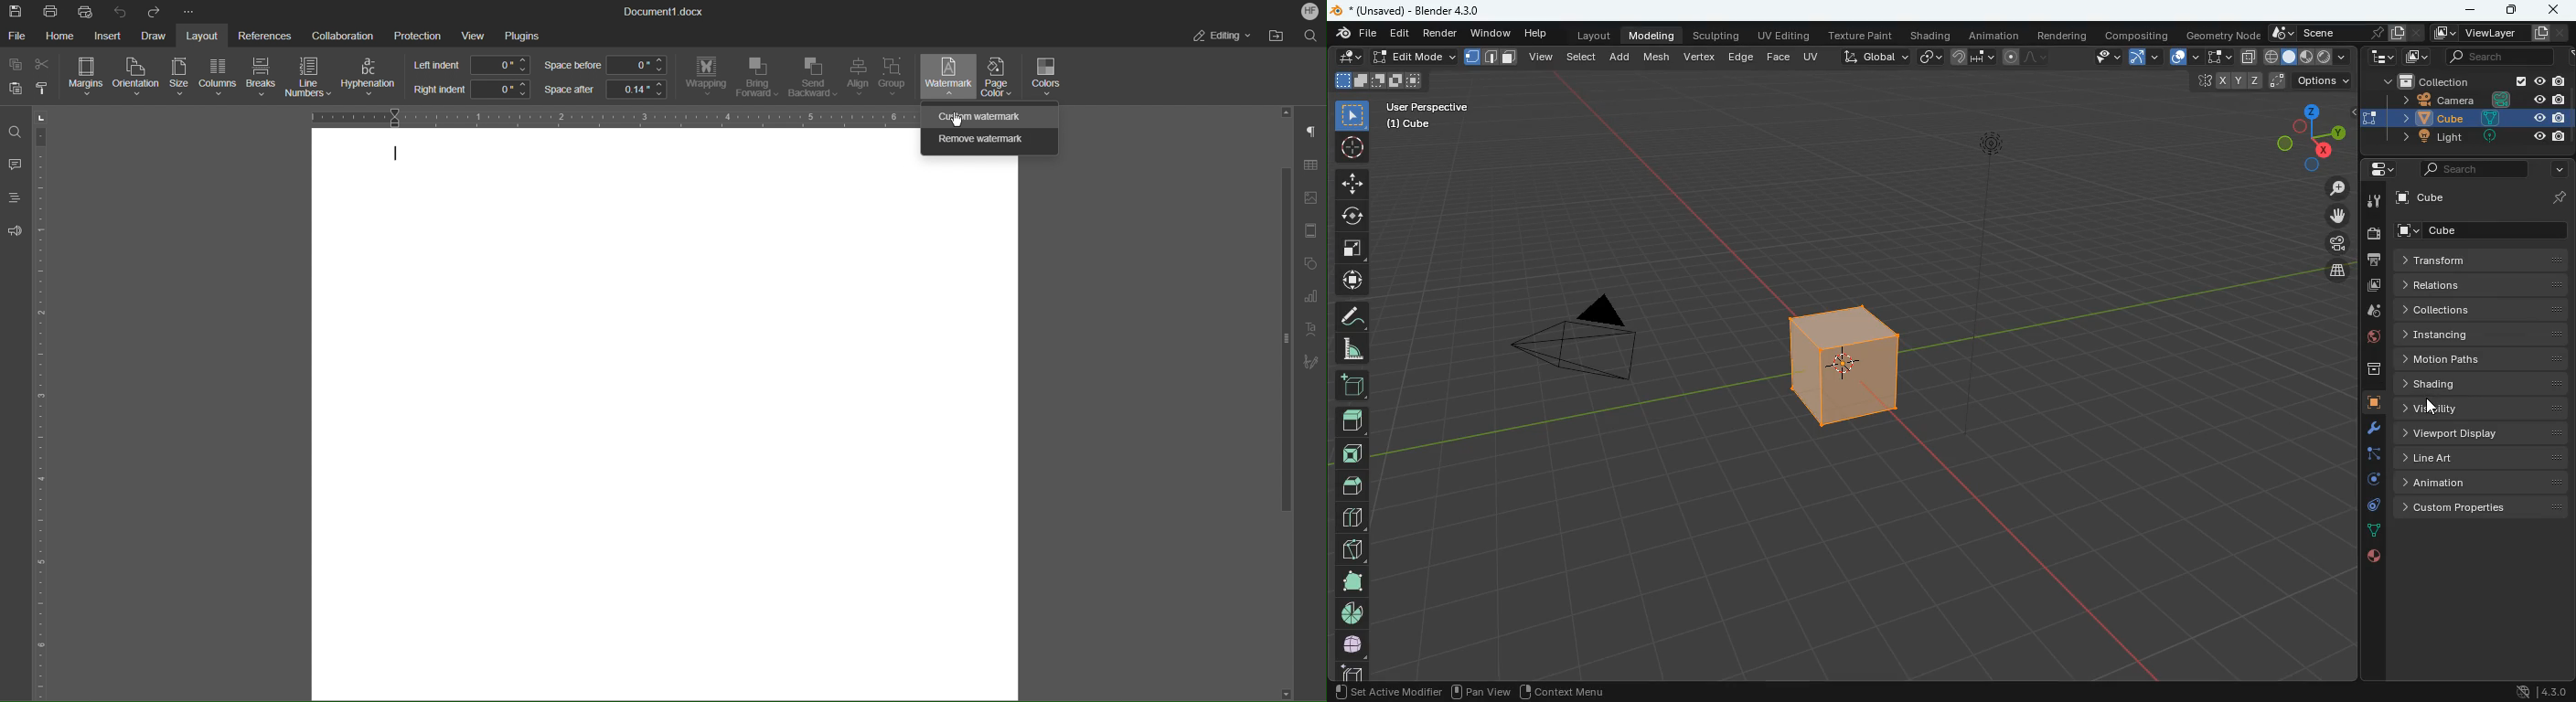  Describe the element at coordinates (2372, 556) in the screenshot. I see `public` at that location.